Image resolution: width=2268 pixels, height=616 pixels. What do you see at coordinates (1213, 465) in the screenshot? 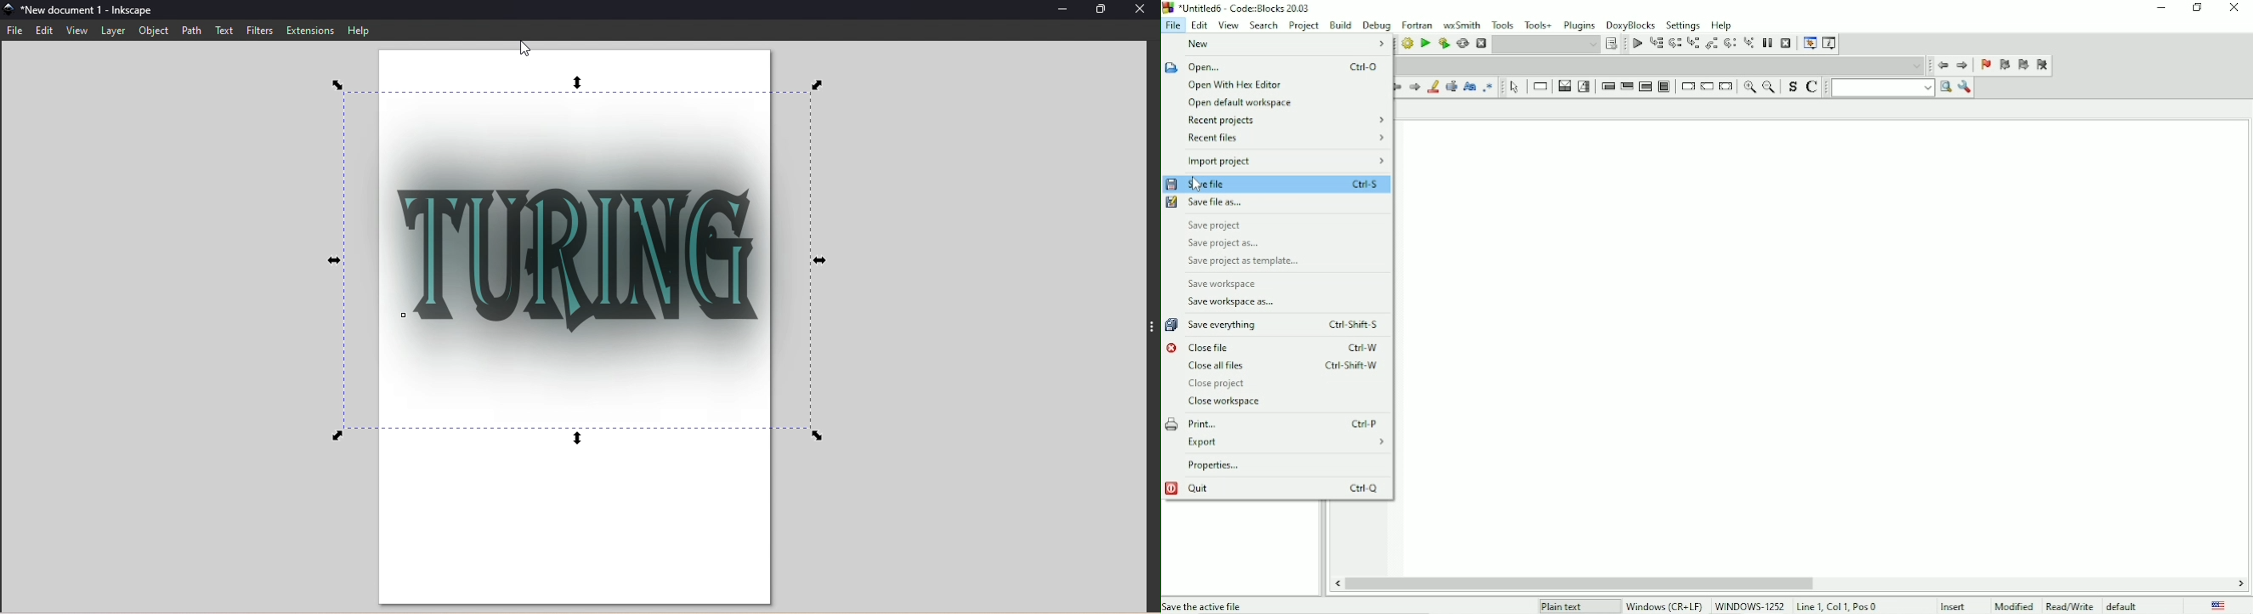
I see `Properties` at bounding box center [1213, 465].